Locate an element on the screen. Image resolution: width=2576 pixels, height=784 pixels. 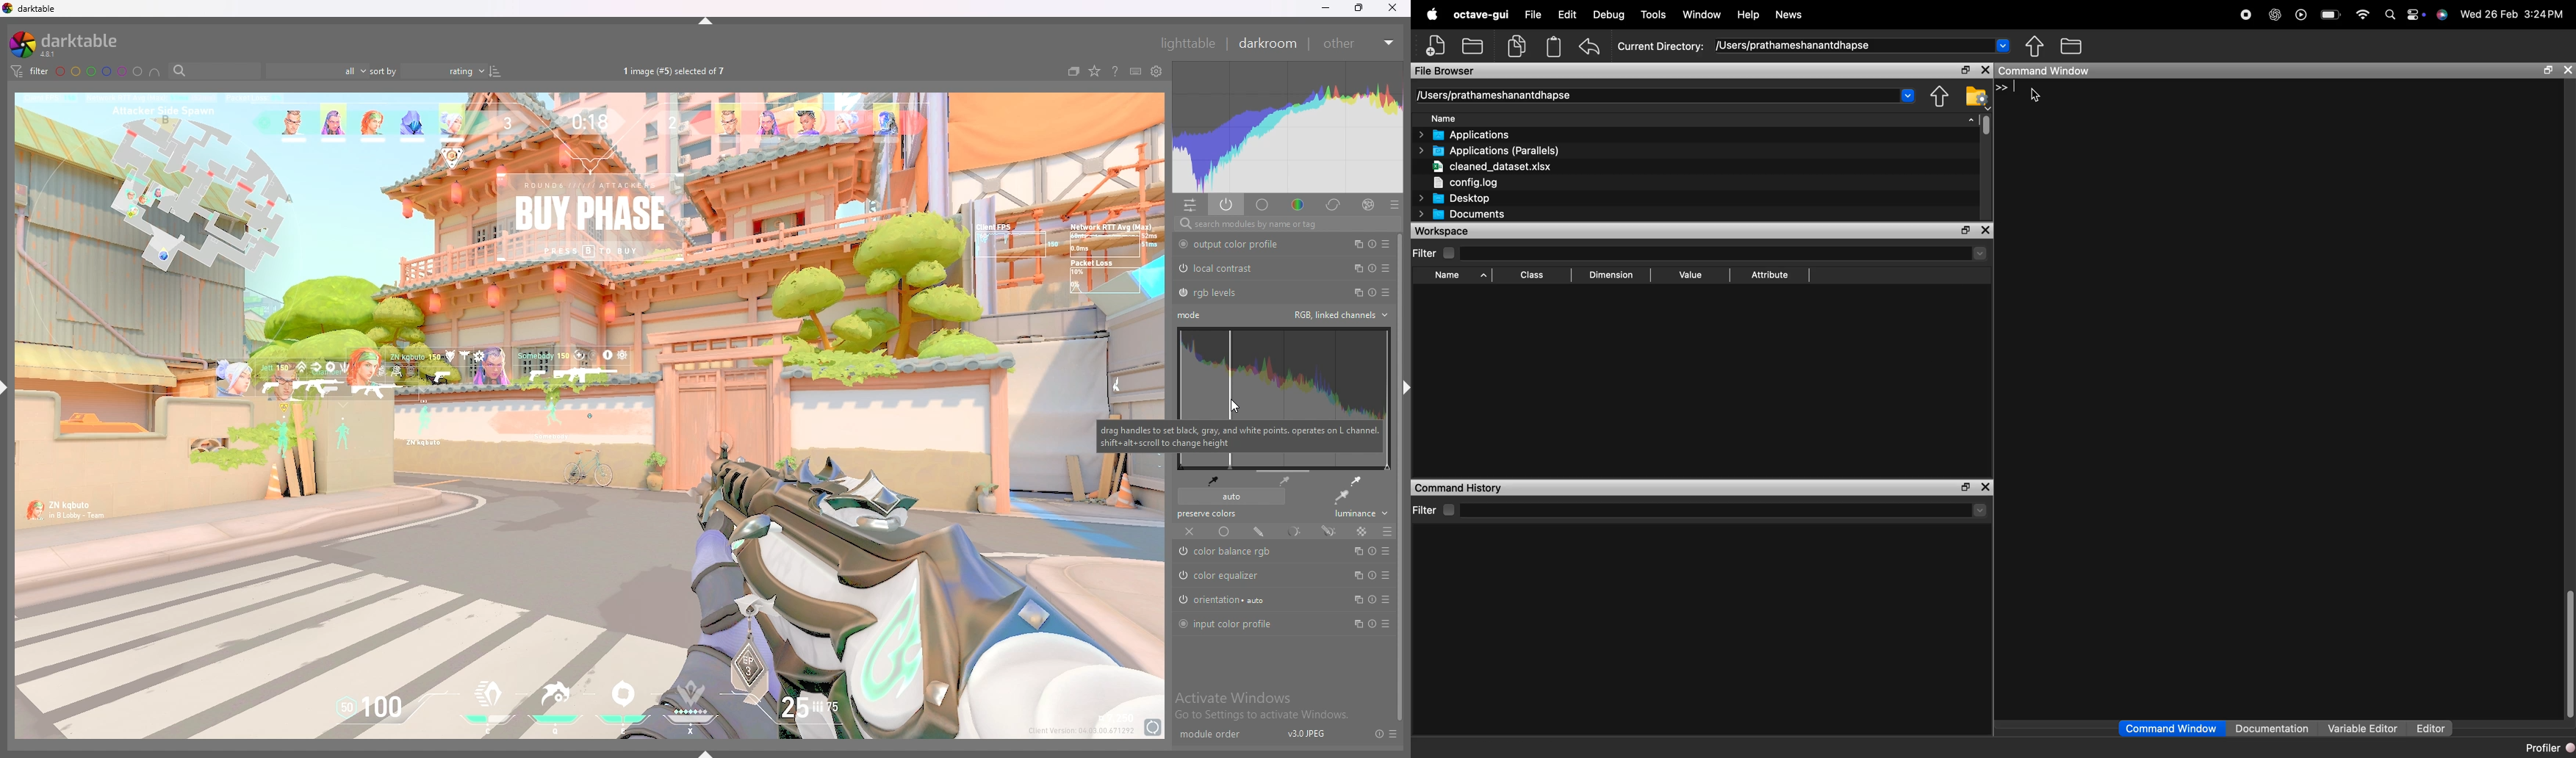
Tools is located at coordinates (1655, 13).